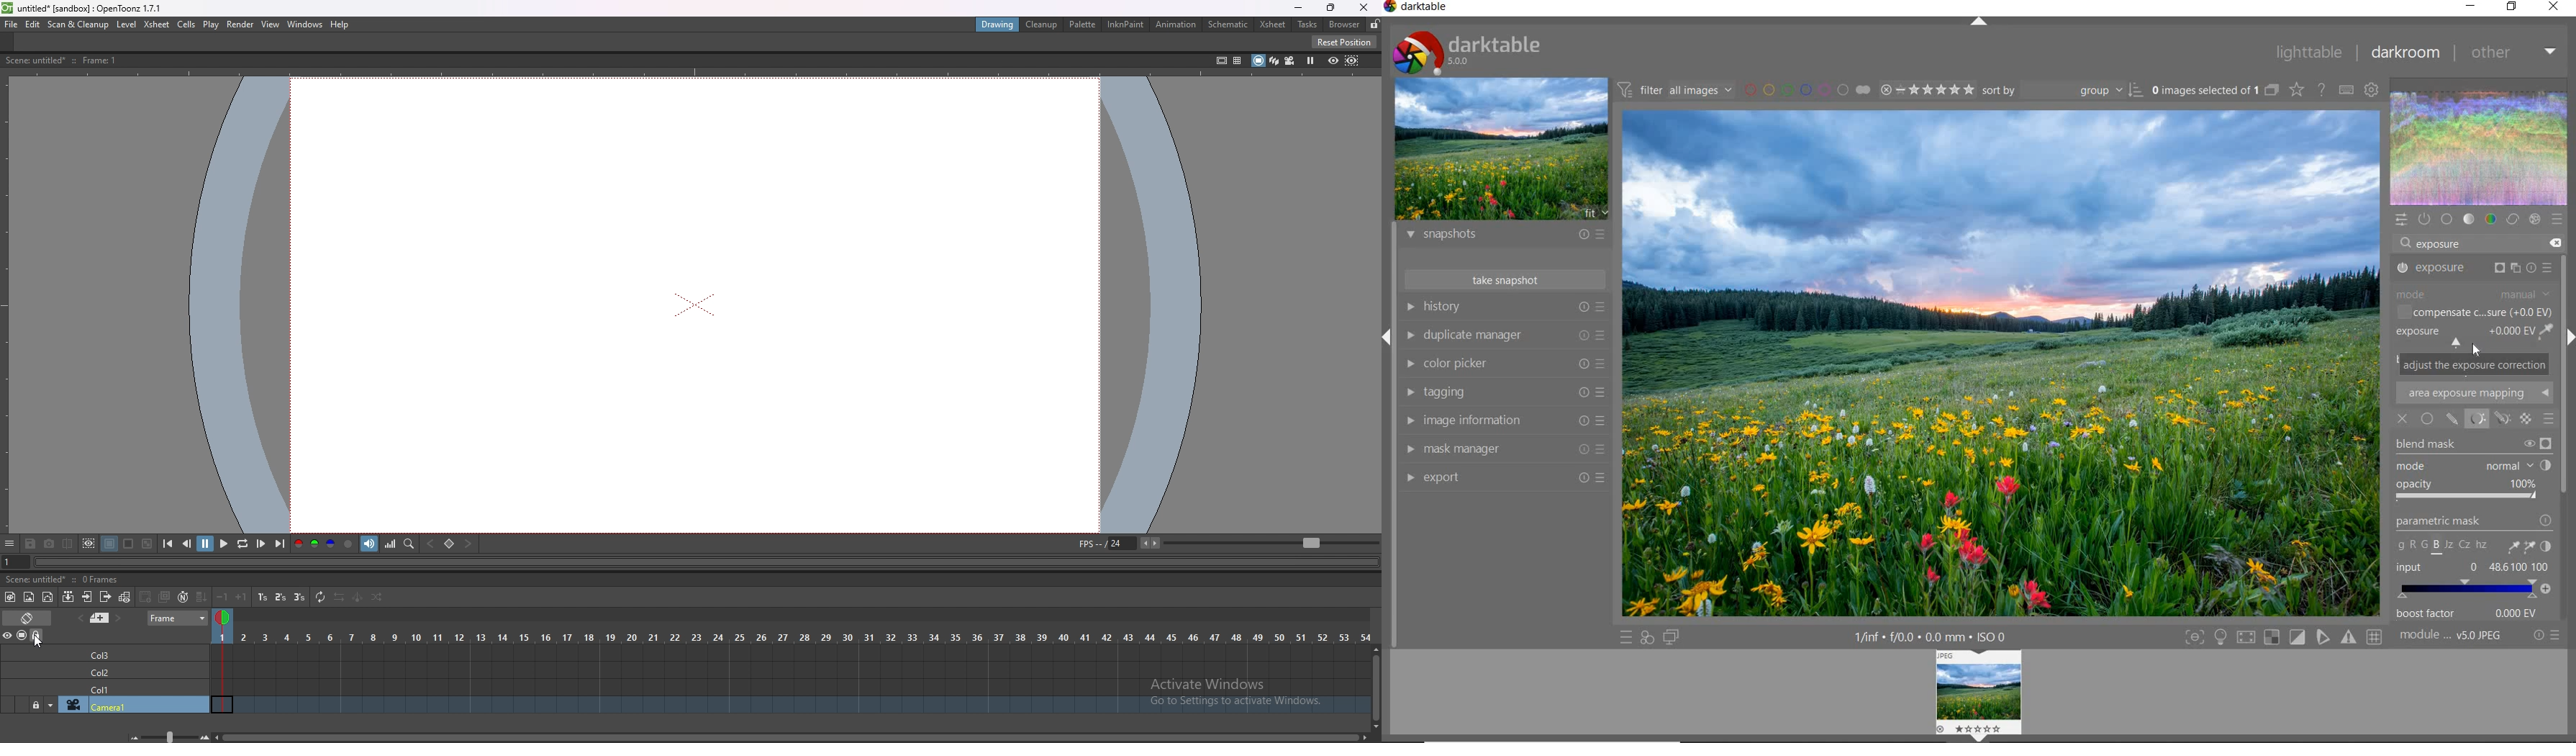  What do you see at coordinates (29, 597) in the screenshot?
I see `new raster level` at bounding box center [29, 597].